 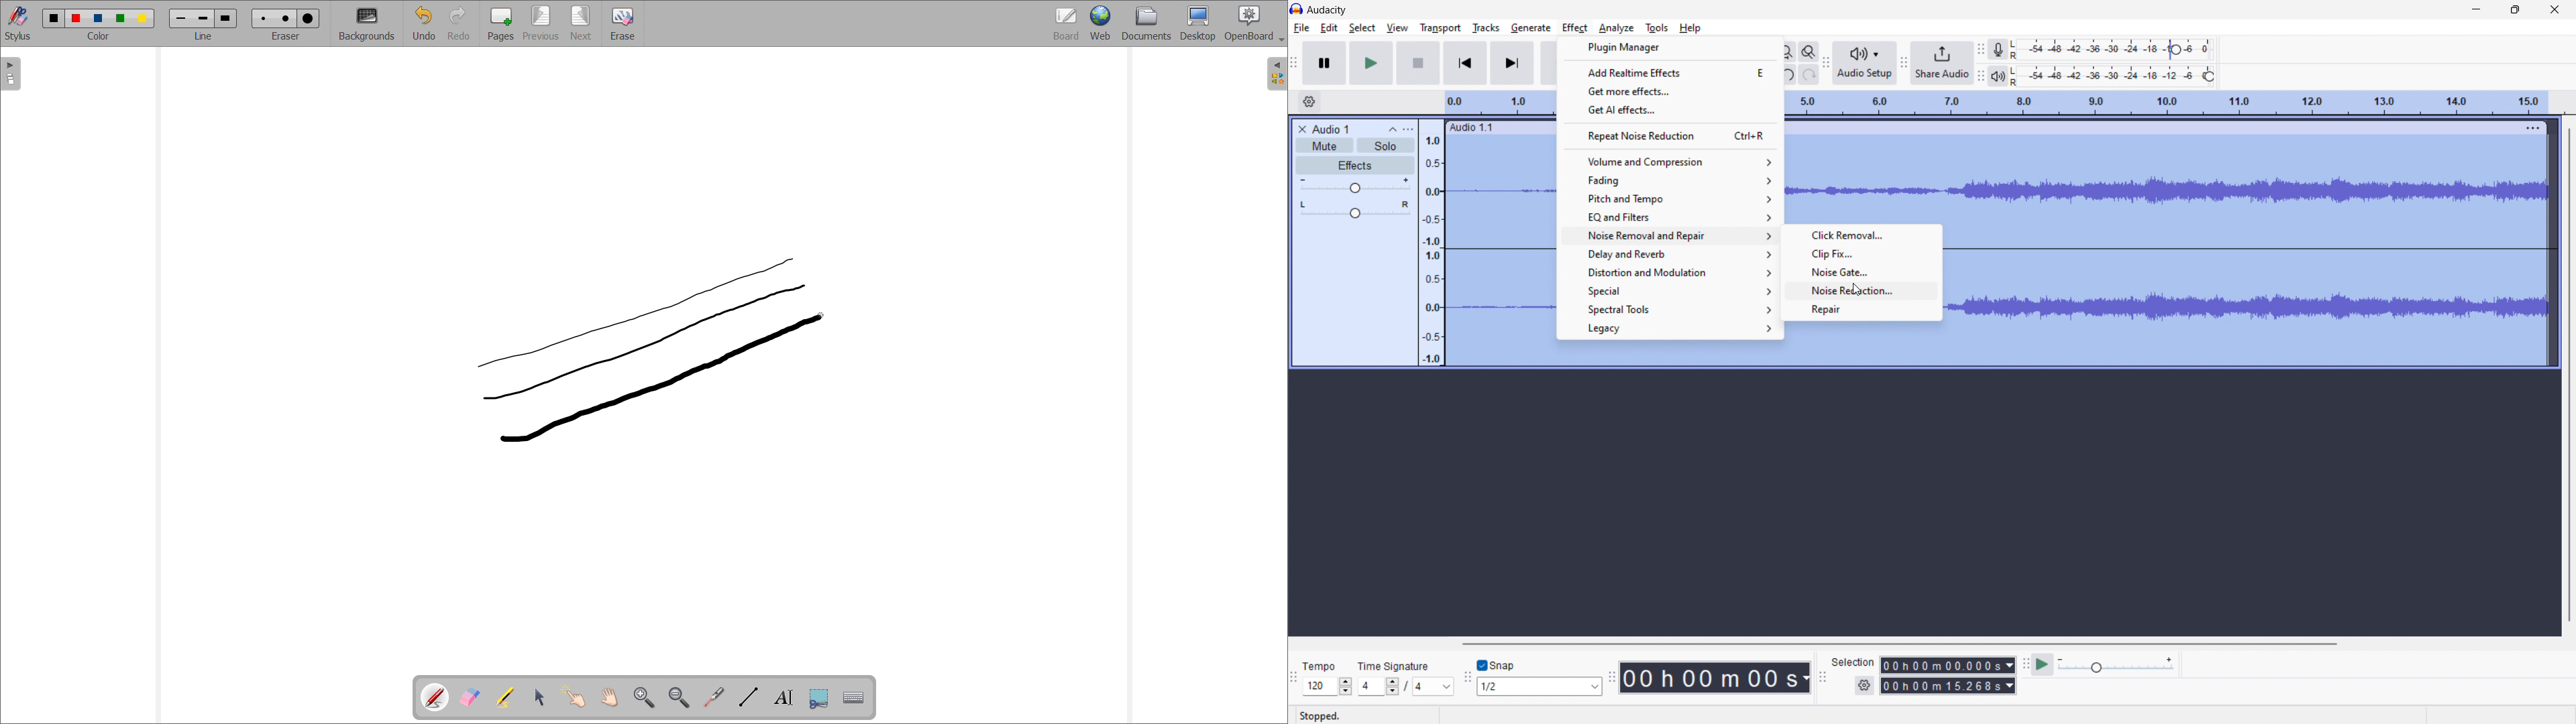 What do you see at coordinates (1531, 28) in the screenshot?
I see `generate` at bounding box center [1531, 28].